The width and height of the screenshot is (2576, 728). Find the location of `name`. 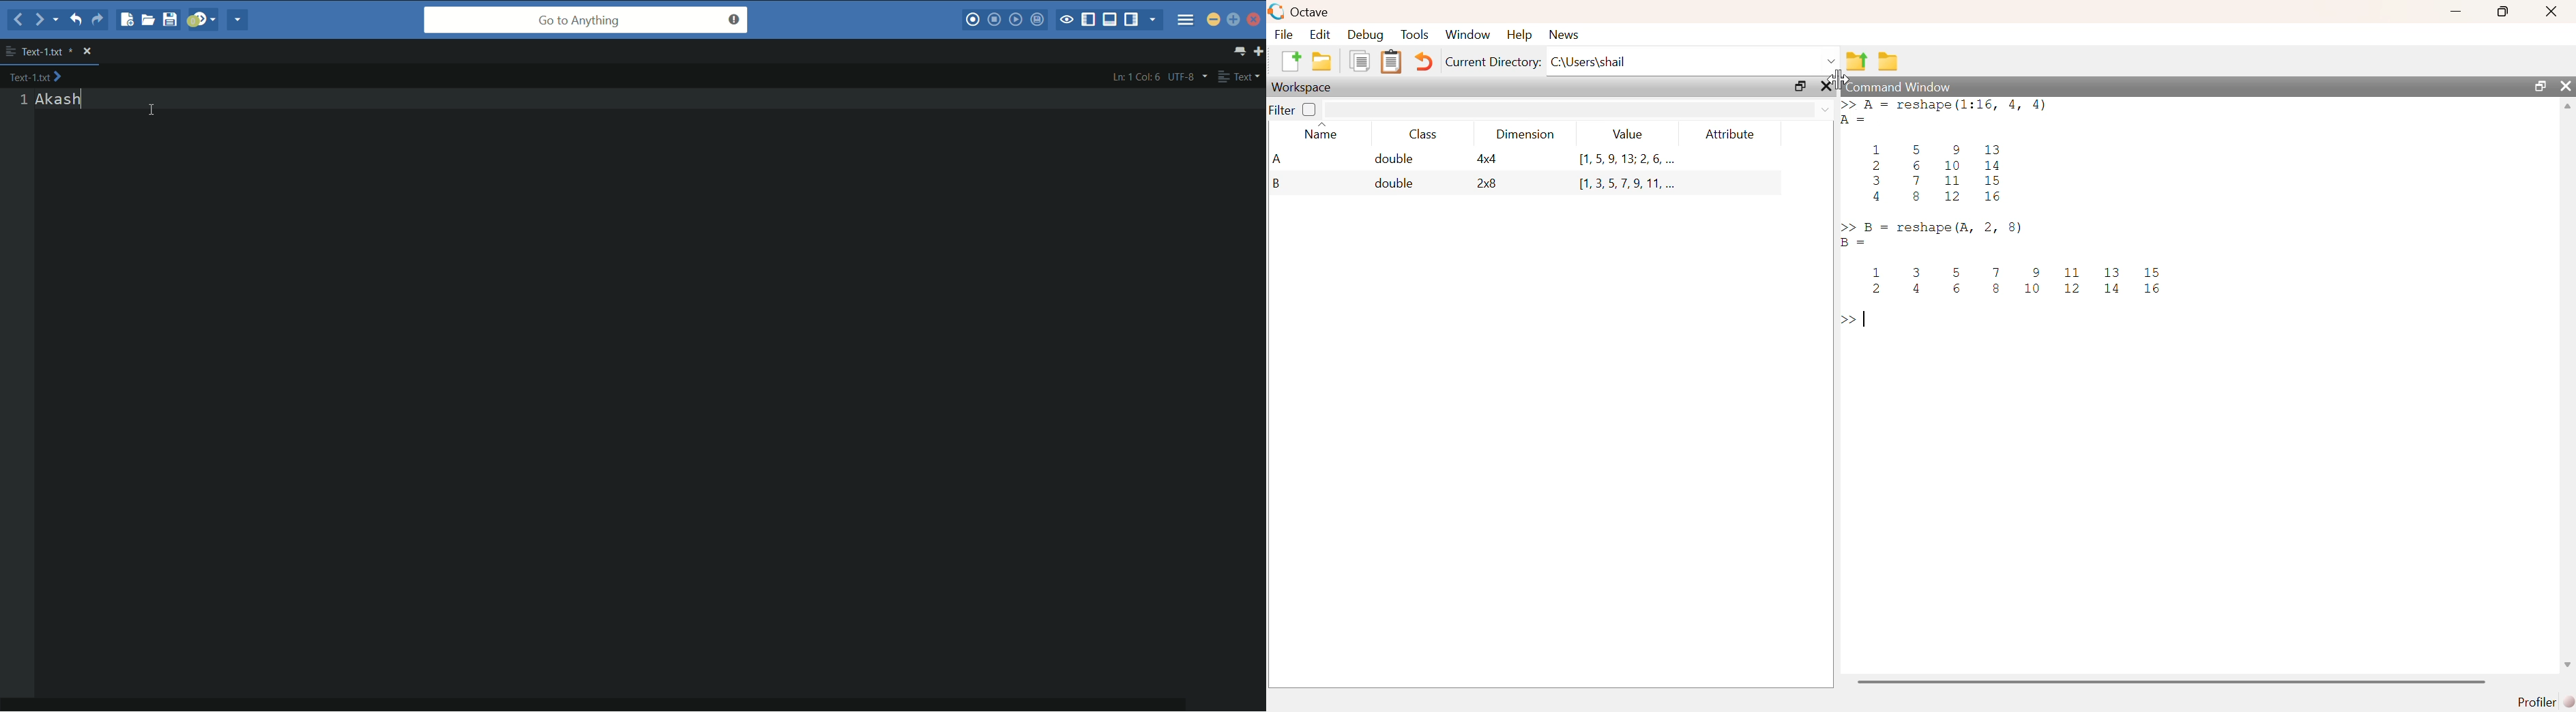

name is located at coordinates (1322, 134).